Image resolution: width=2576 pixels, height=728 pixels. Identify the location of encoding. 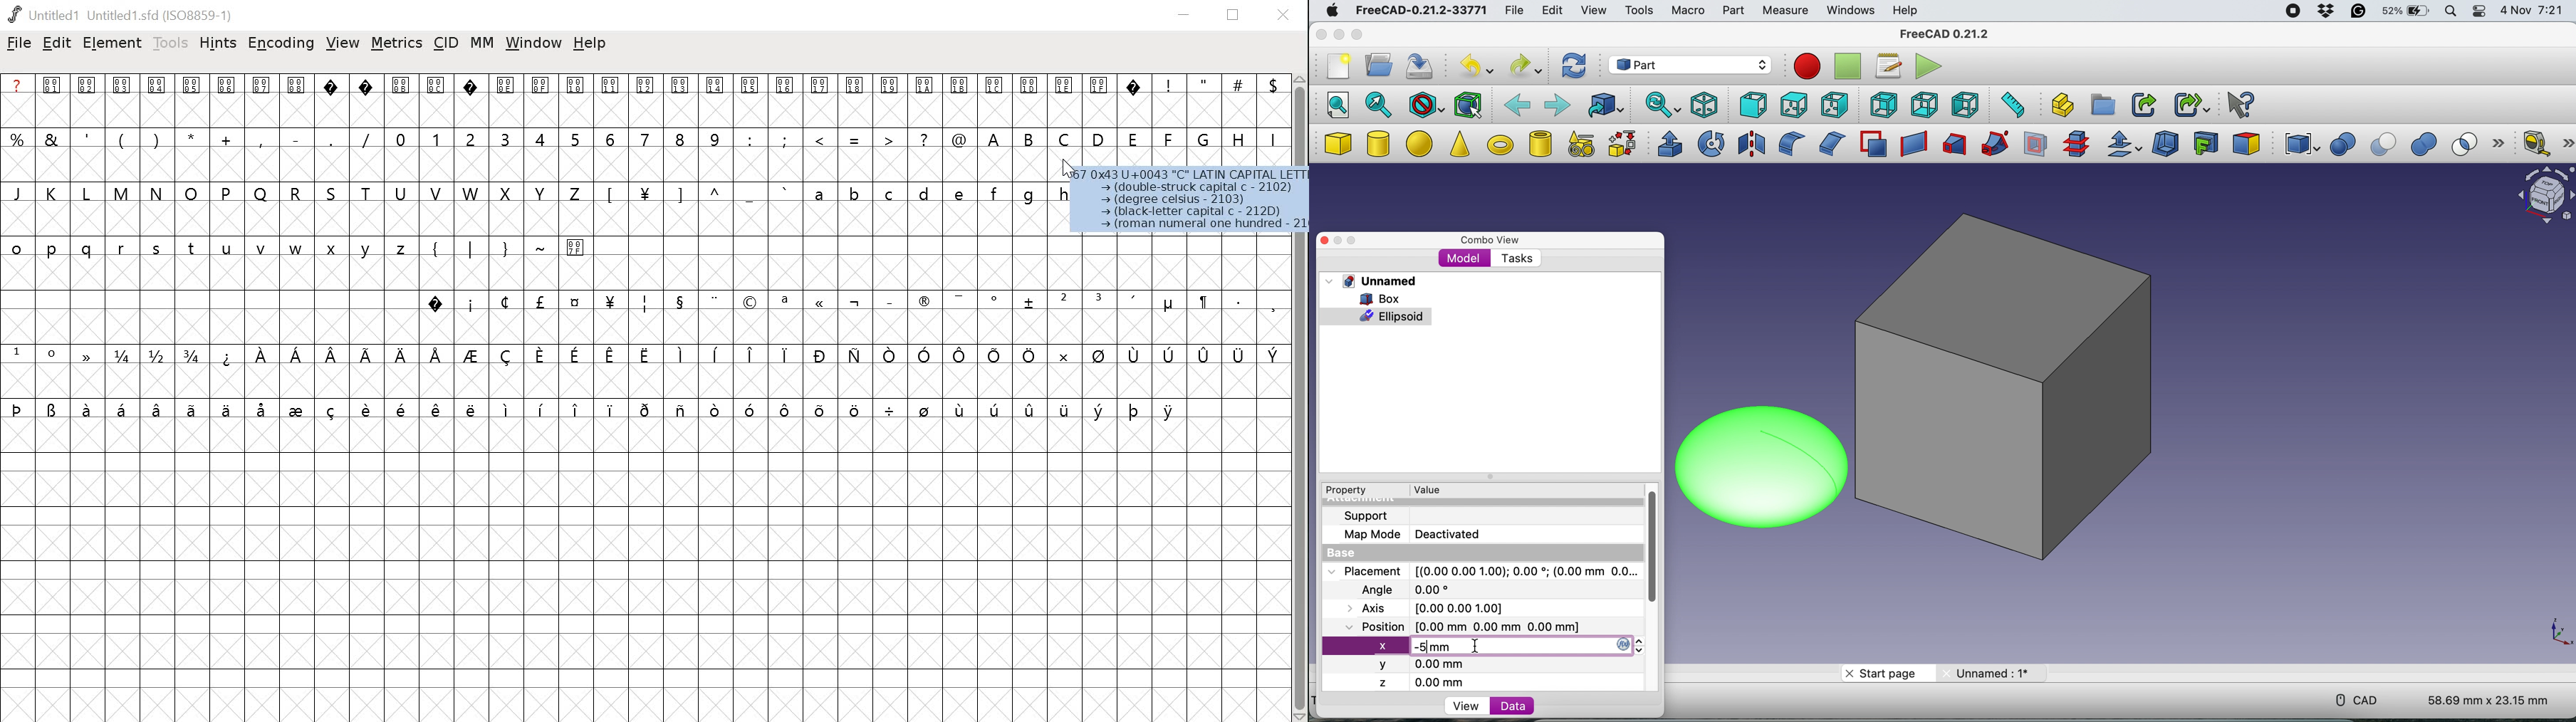
(280, 44).